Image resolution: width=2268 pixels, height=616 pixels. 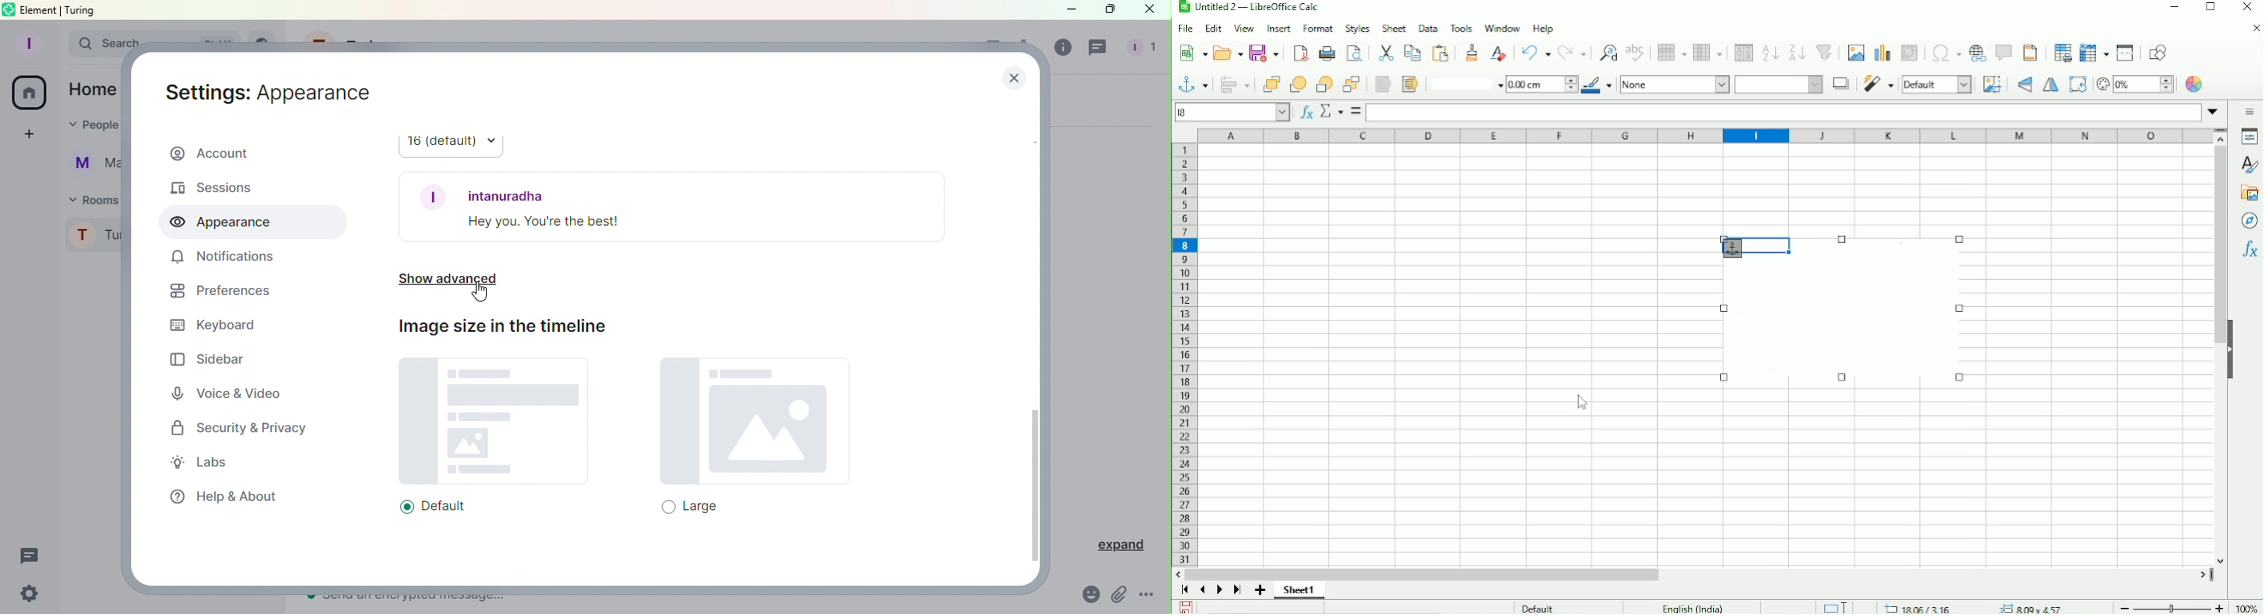 What do you see at coordinates (1088, 596) in the screenshot?
I see `Emoji` at bounding box center [1088, 596].